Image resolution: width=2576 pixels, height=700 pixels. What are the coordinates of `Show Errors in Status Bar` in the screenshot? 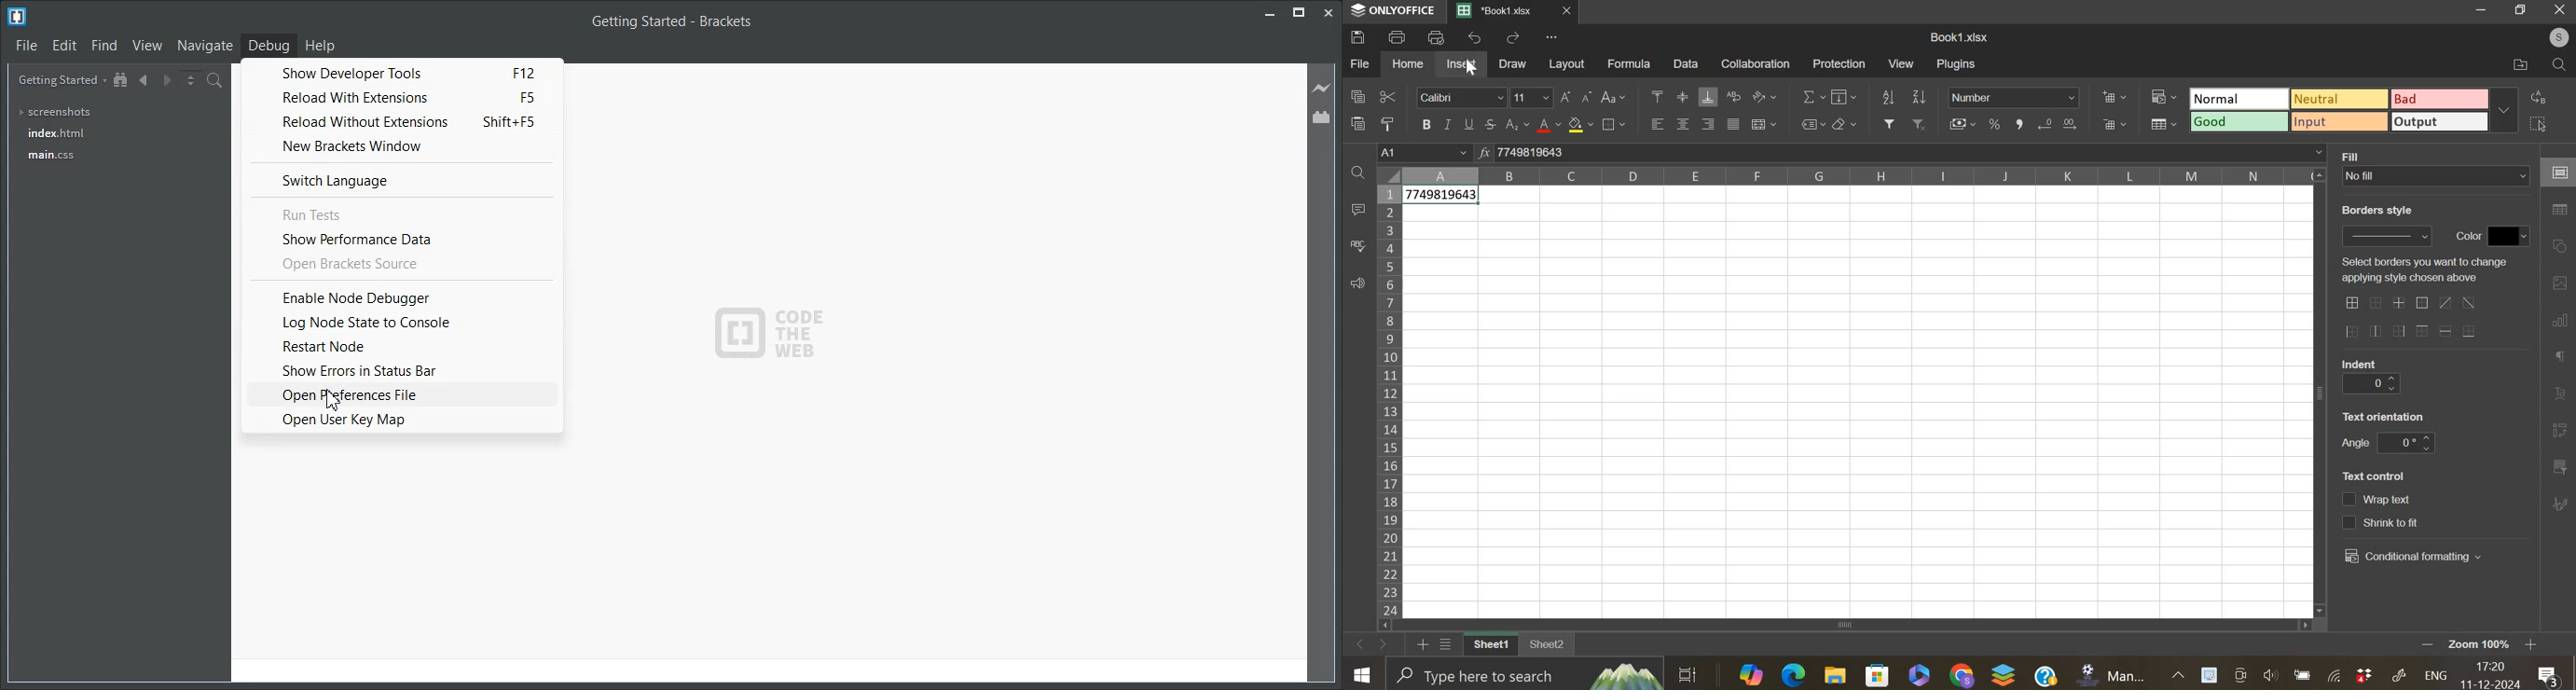 It's located at (401, 369).